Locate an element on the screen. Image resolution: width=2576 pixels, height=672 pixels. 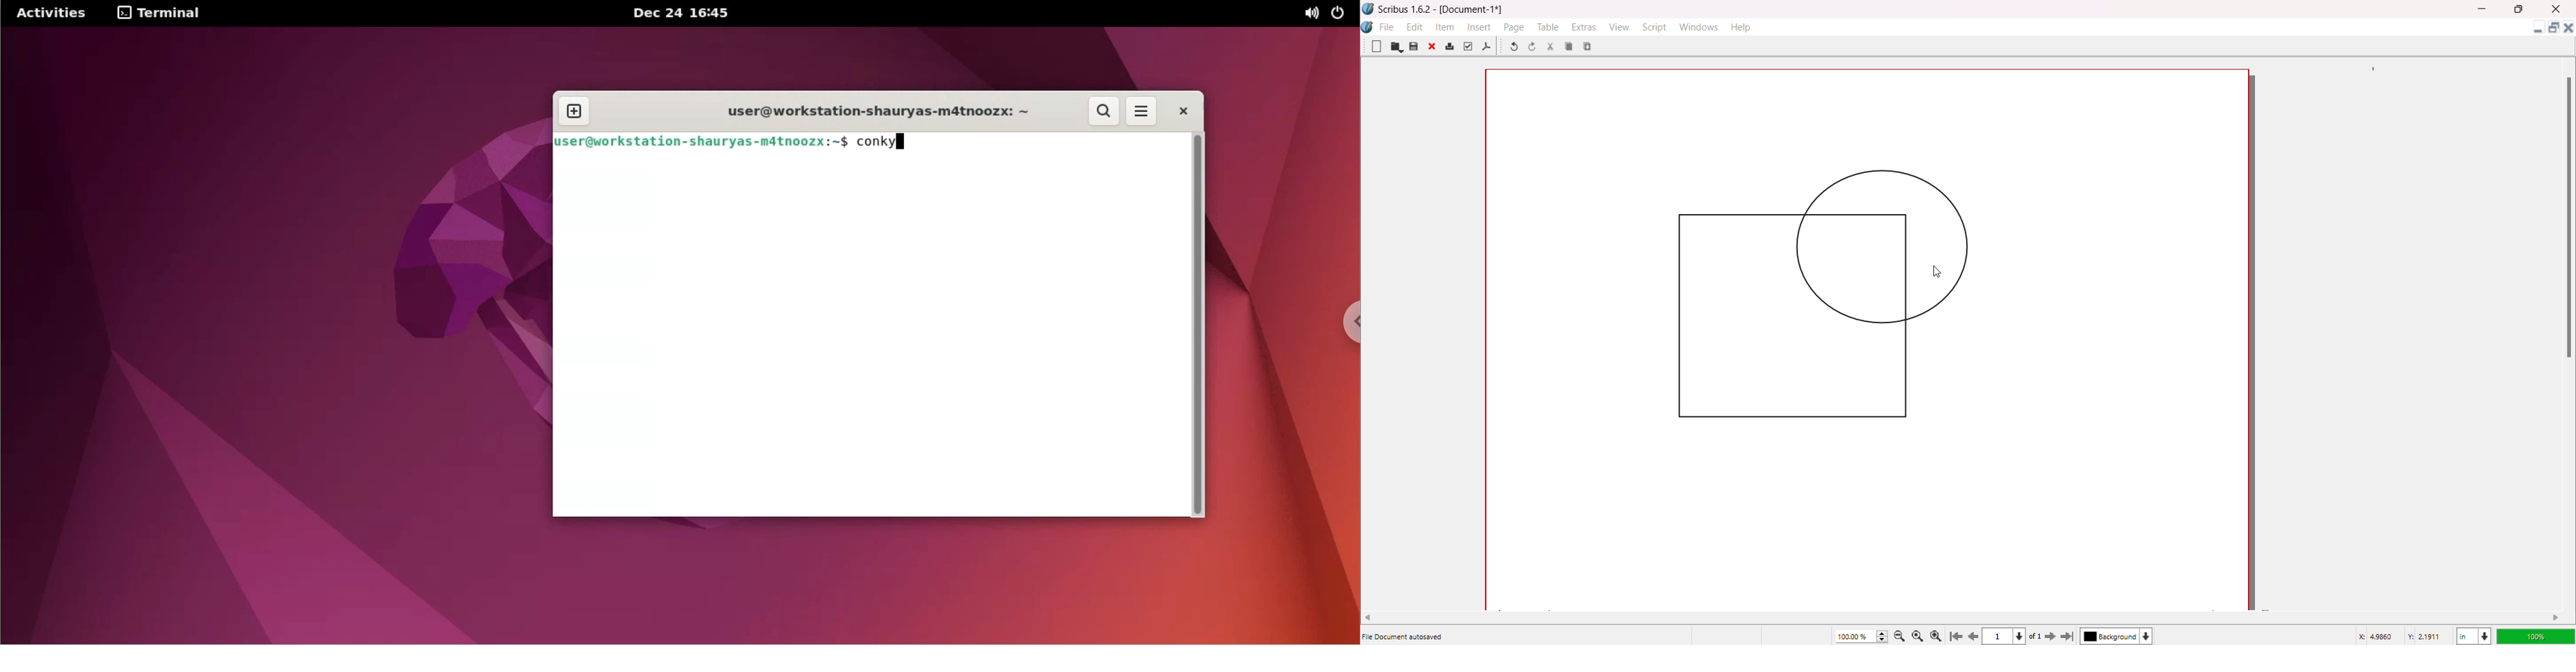
Scroll Bar is located at coordinates (2566, 216).